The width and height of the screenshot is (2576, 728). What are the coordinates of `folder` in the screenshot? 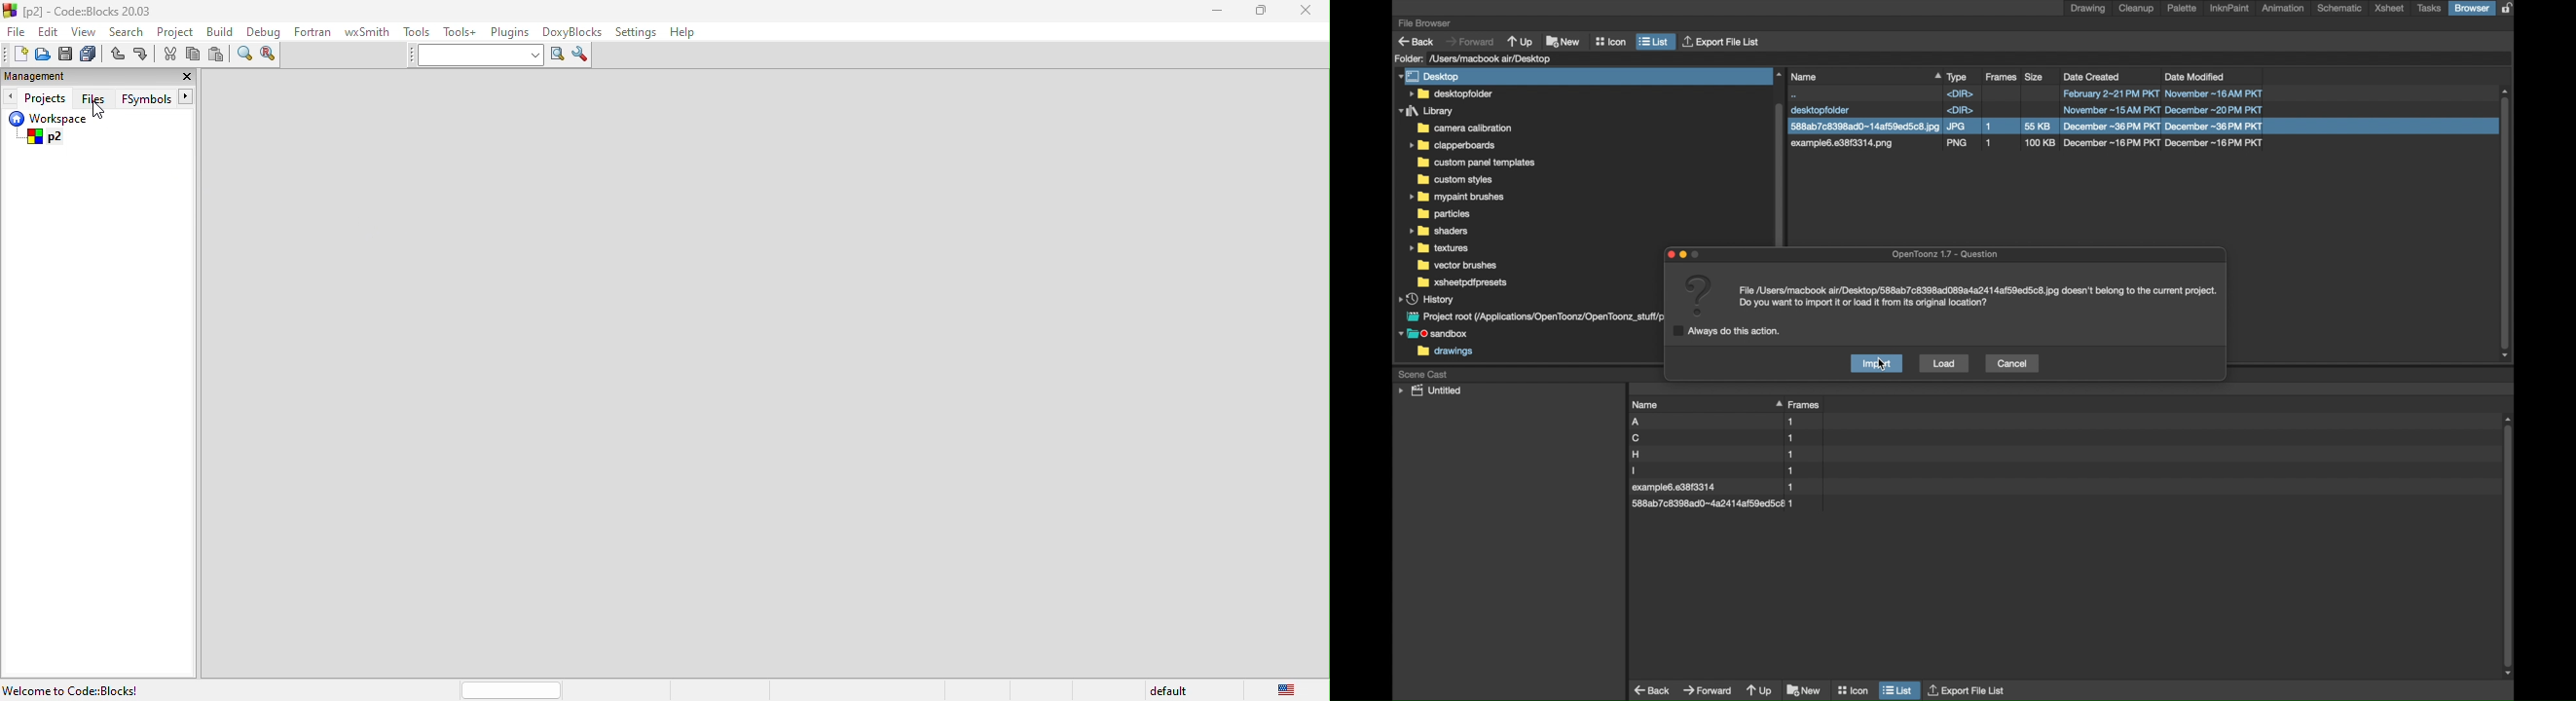 It's located at (1455, 197).